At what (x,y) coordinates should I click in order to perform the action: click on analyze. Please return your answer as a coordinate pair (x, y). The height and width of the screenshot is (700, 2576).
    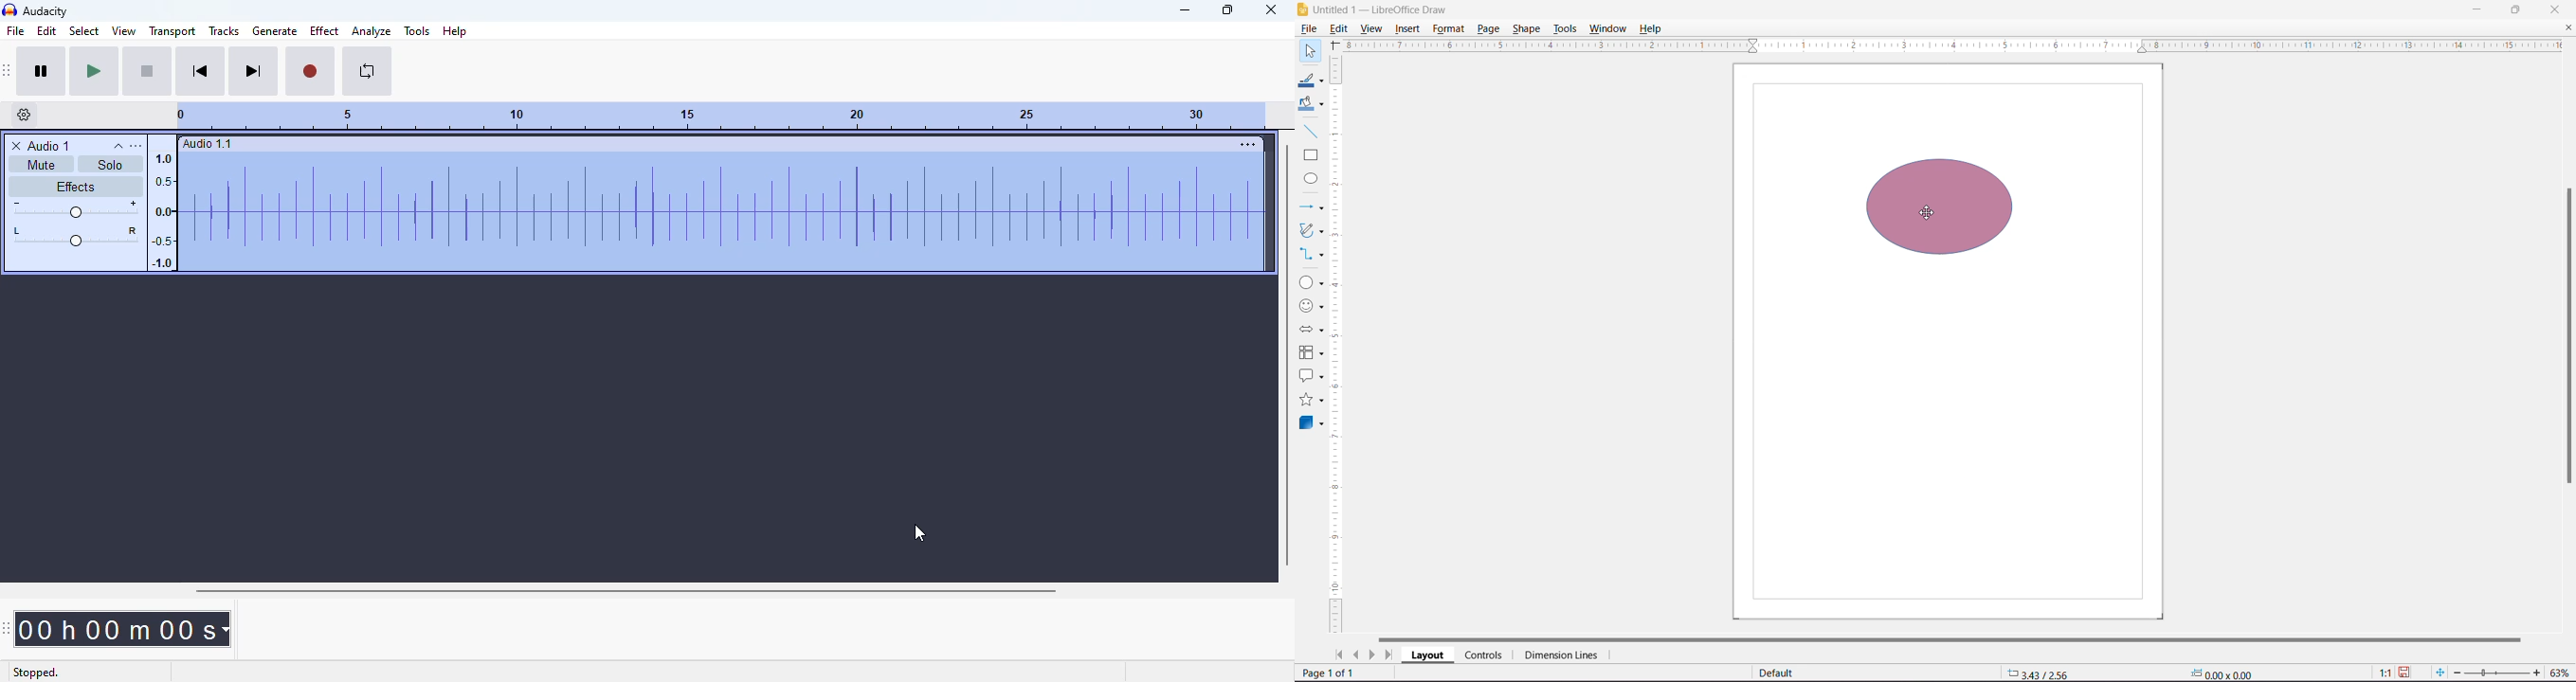
    Looking at the image, I should click on (372, 31).